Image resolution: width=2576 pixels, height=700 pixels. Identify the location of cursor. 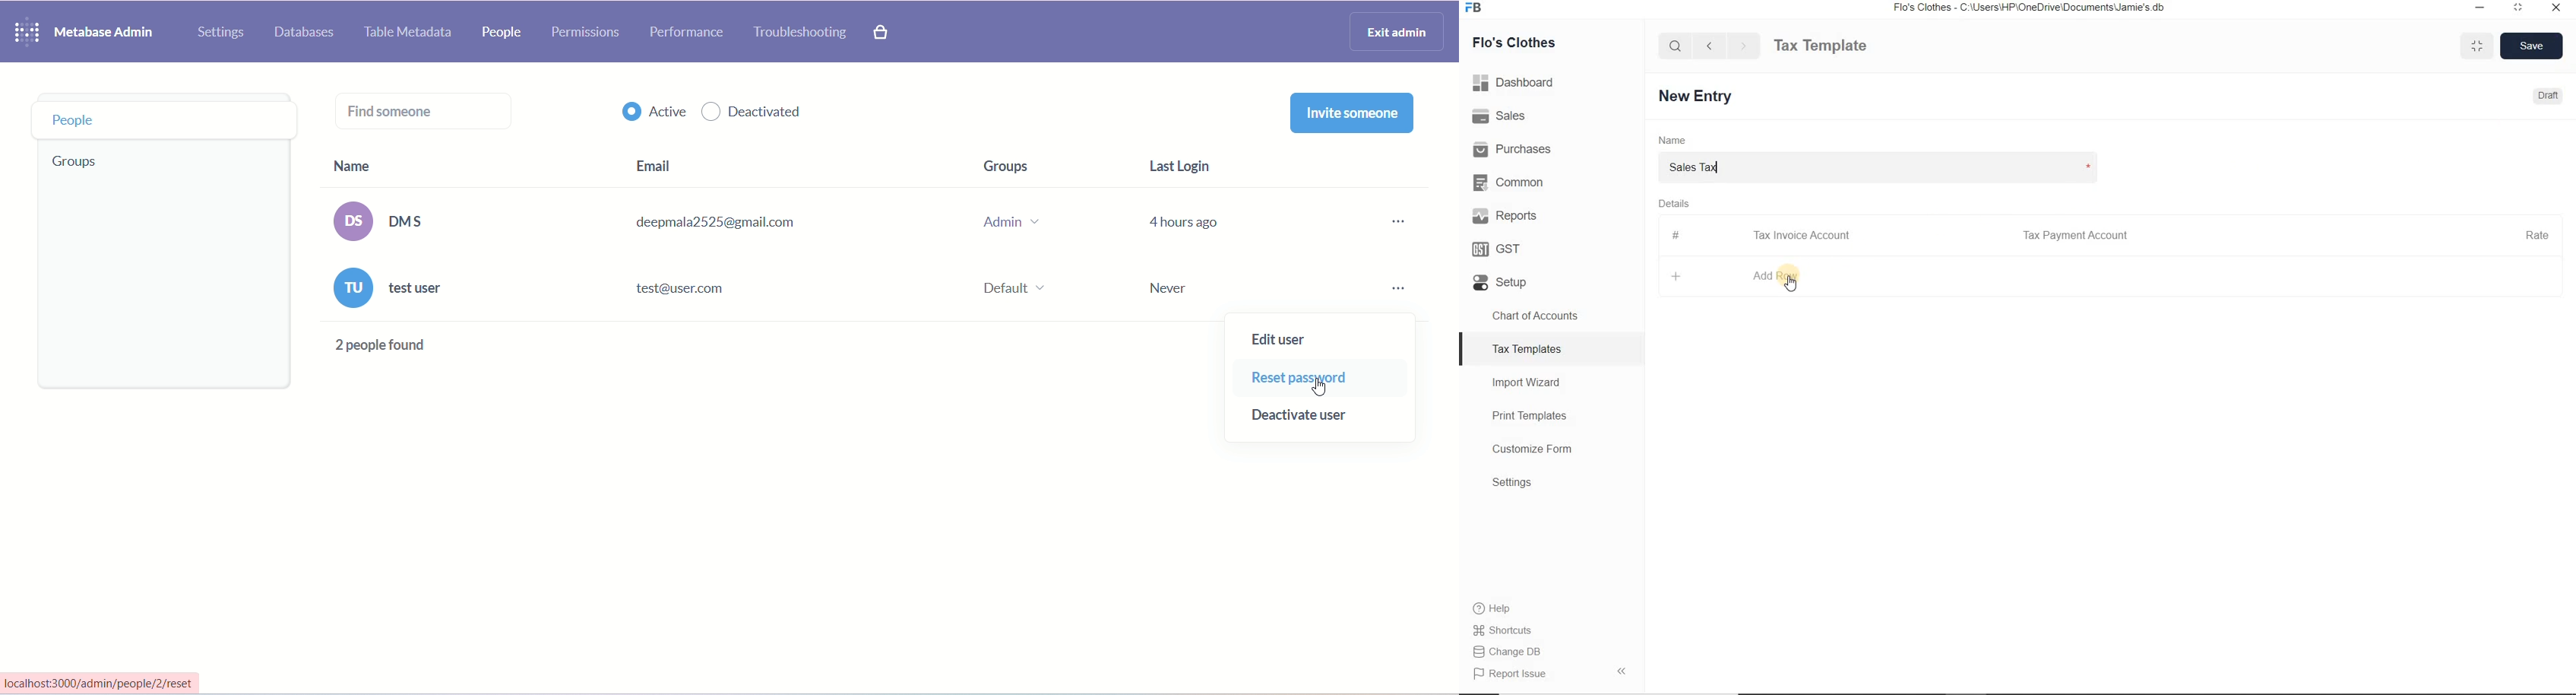
(1322, 389).